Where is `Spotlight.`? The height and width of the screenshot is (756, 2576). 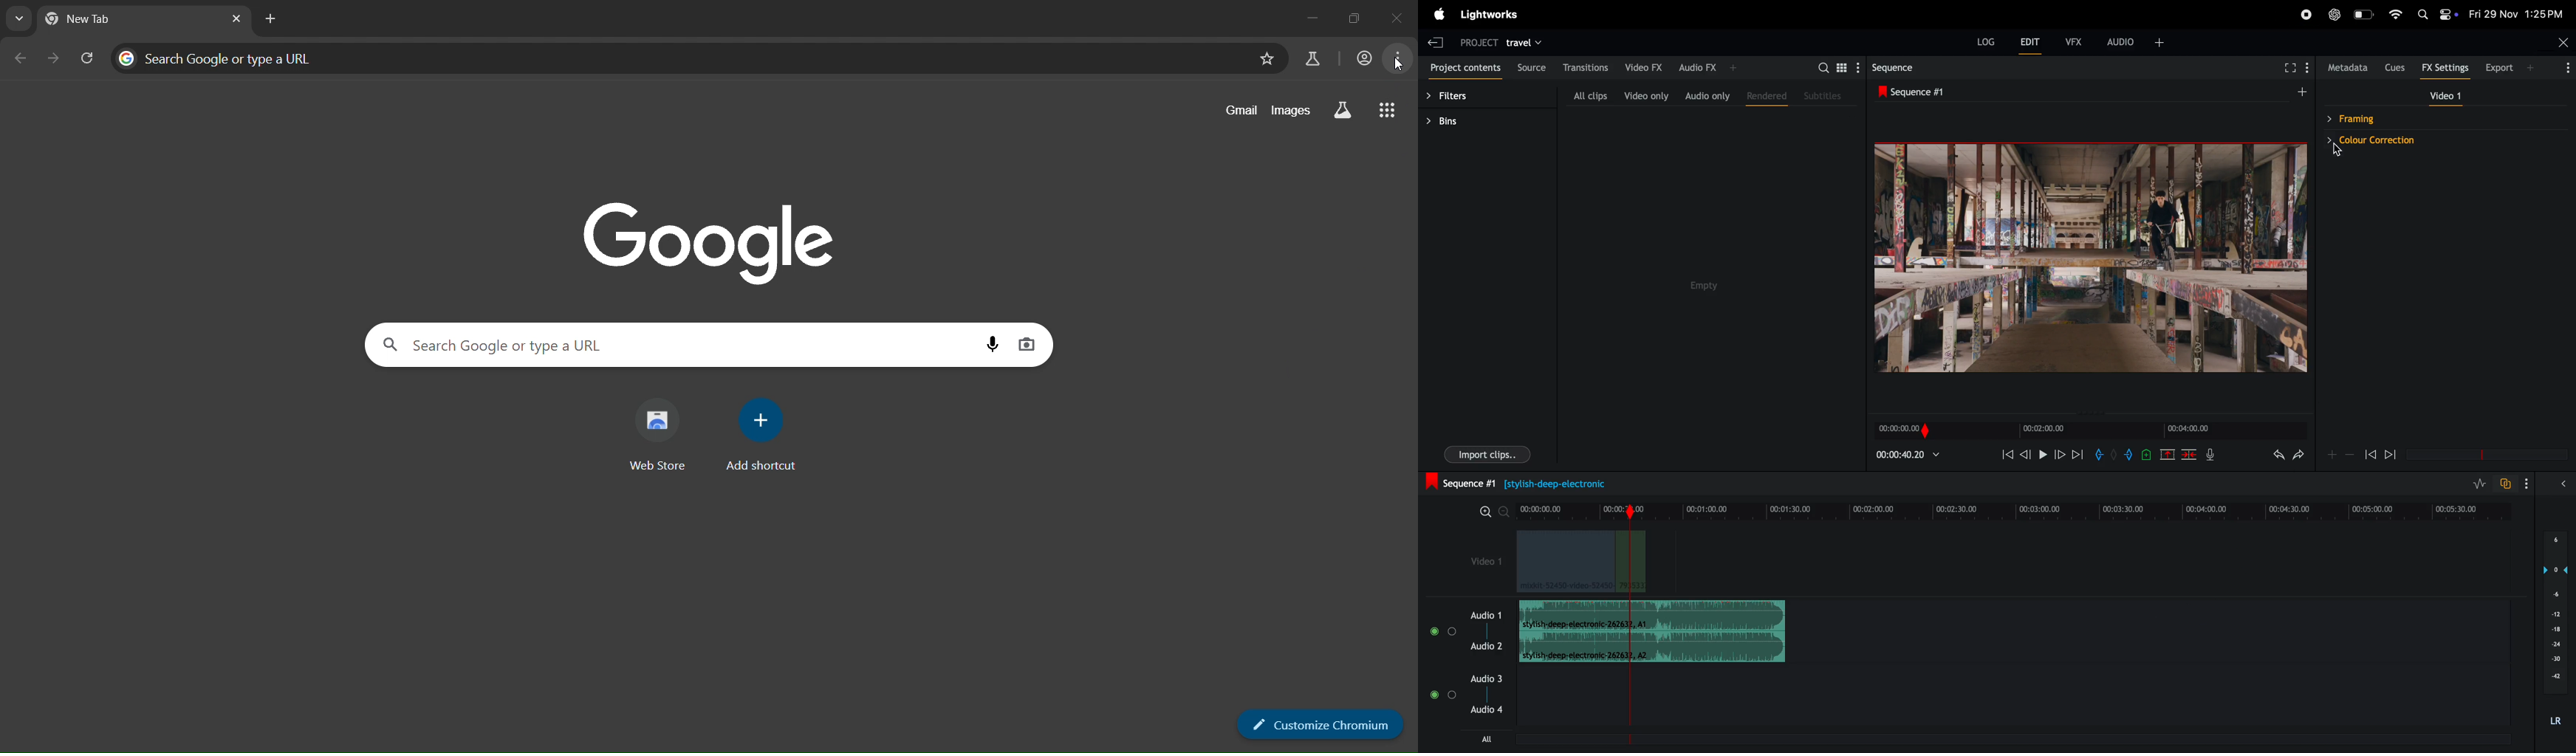
Spotlight. is located at coordinates (2424, 13).